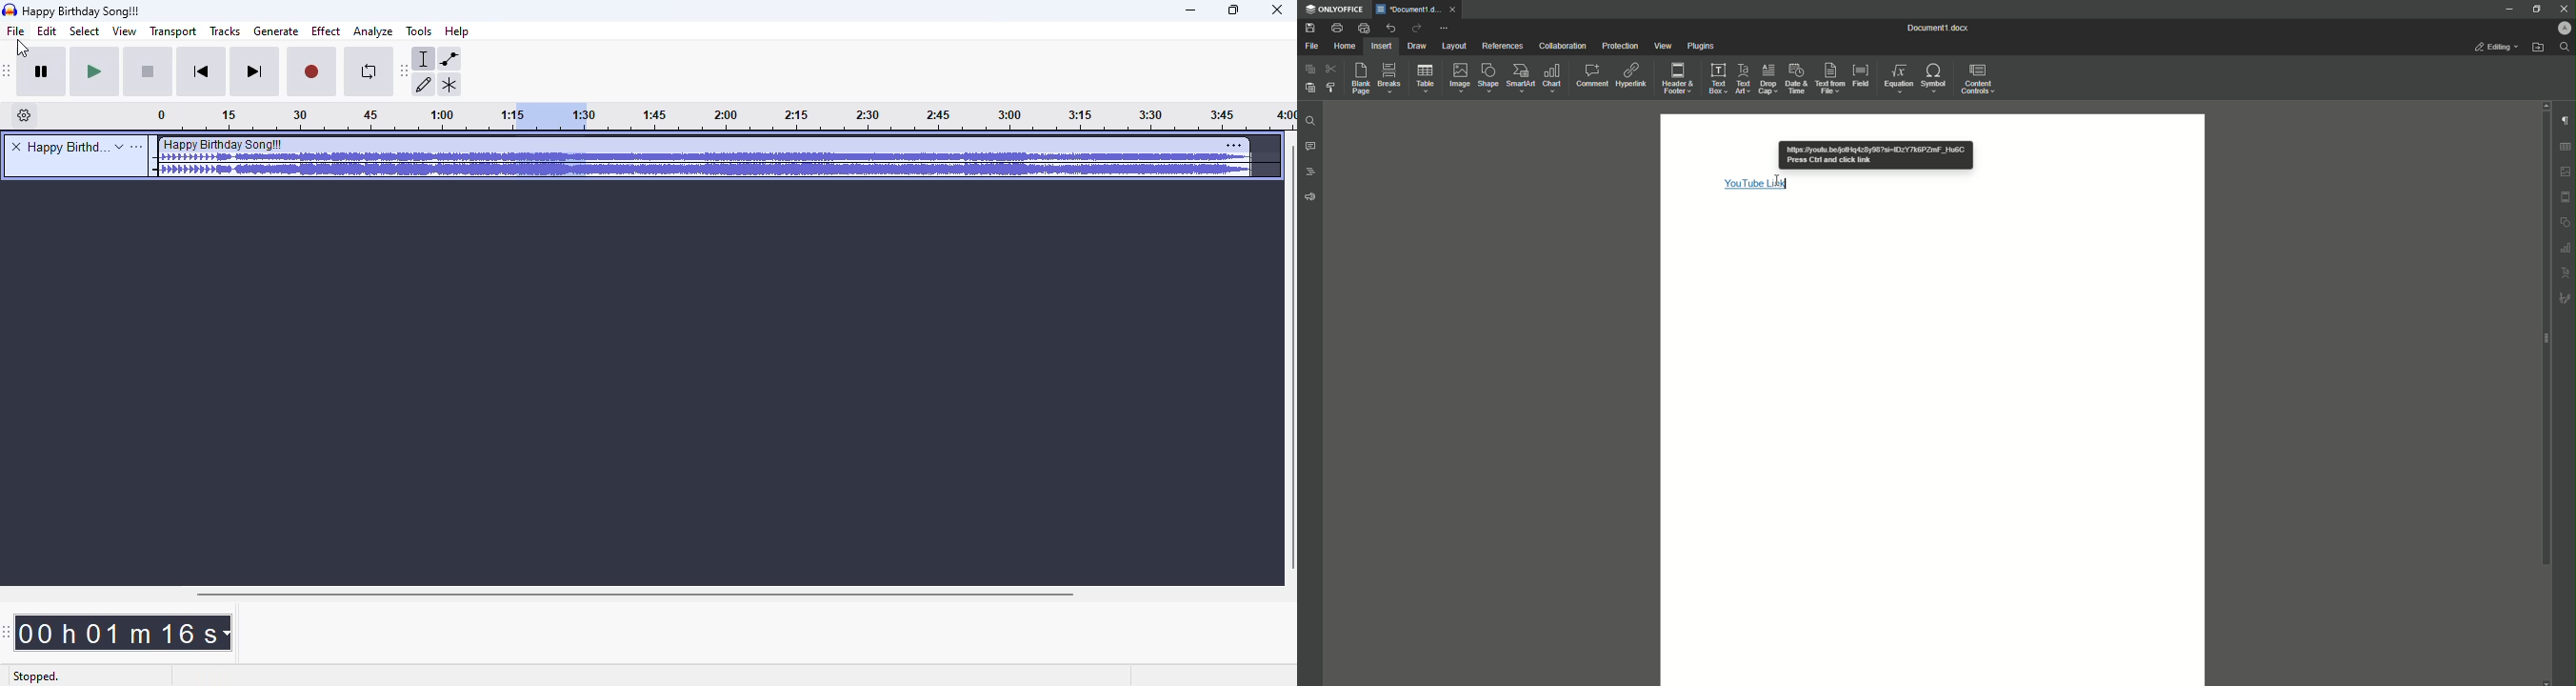 The height and width of the screenshot is (700, 2576). I want to click on Feedback, so click(1310, 197).